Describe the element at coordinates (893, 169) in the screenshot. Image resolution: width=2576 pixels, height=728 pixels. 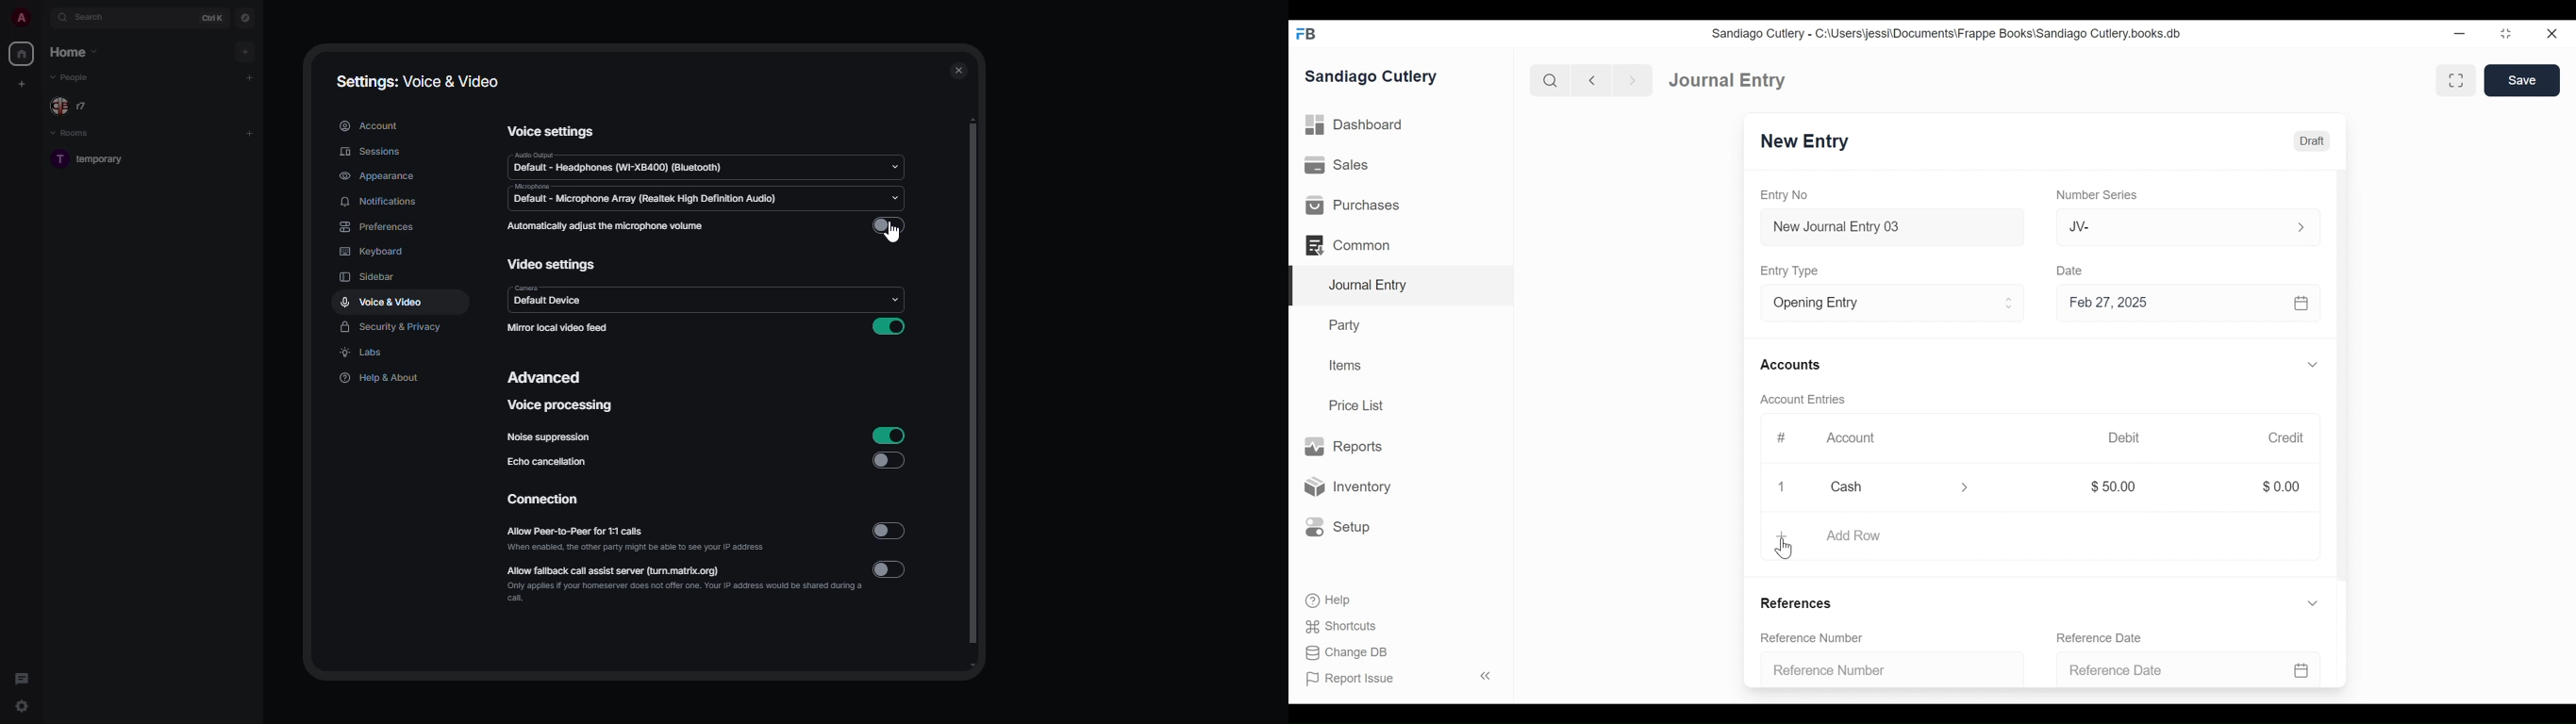
I see `drop down` at that location.